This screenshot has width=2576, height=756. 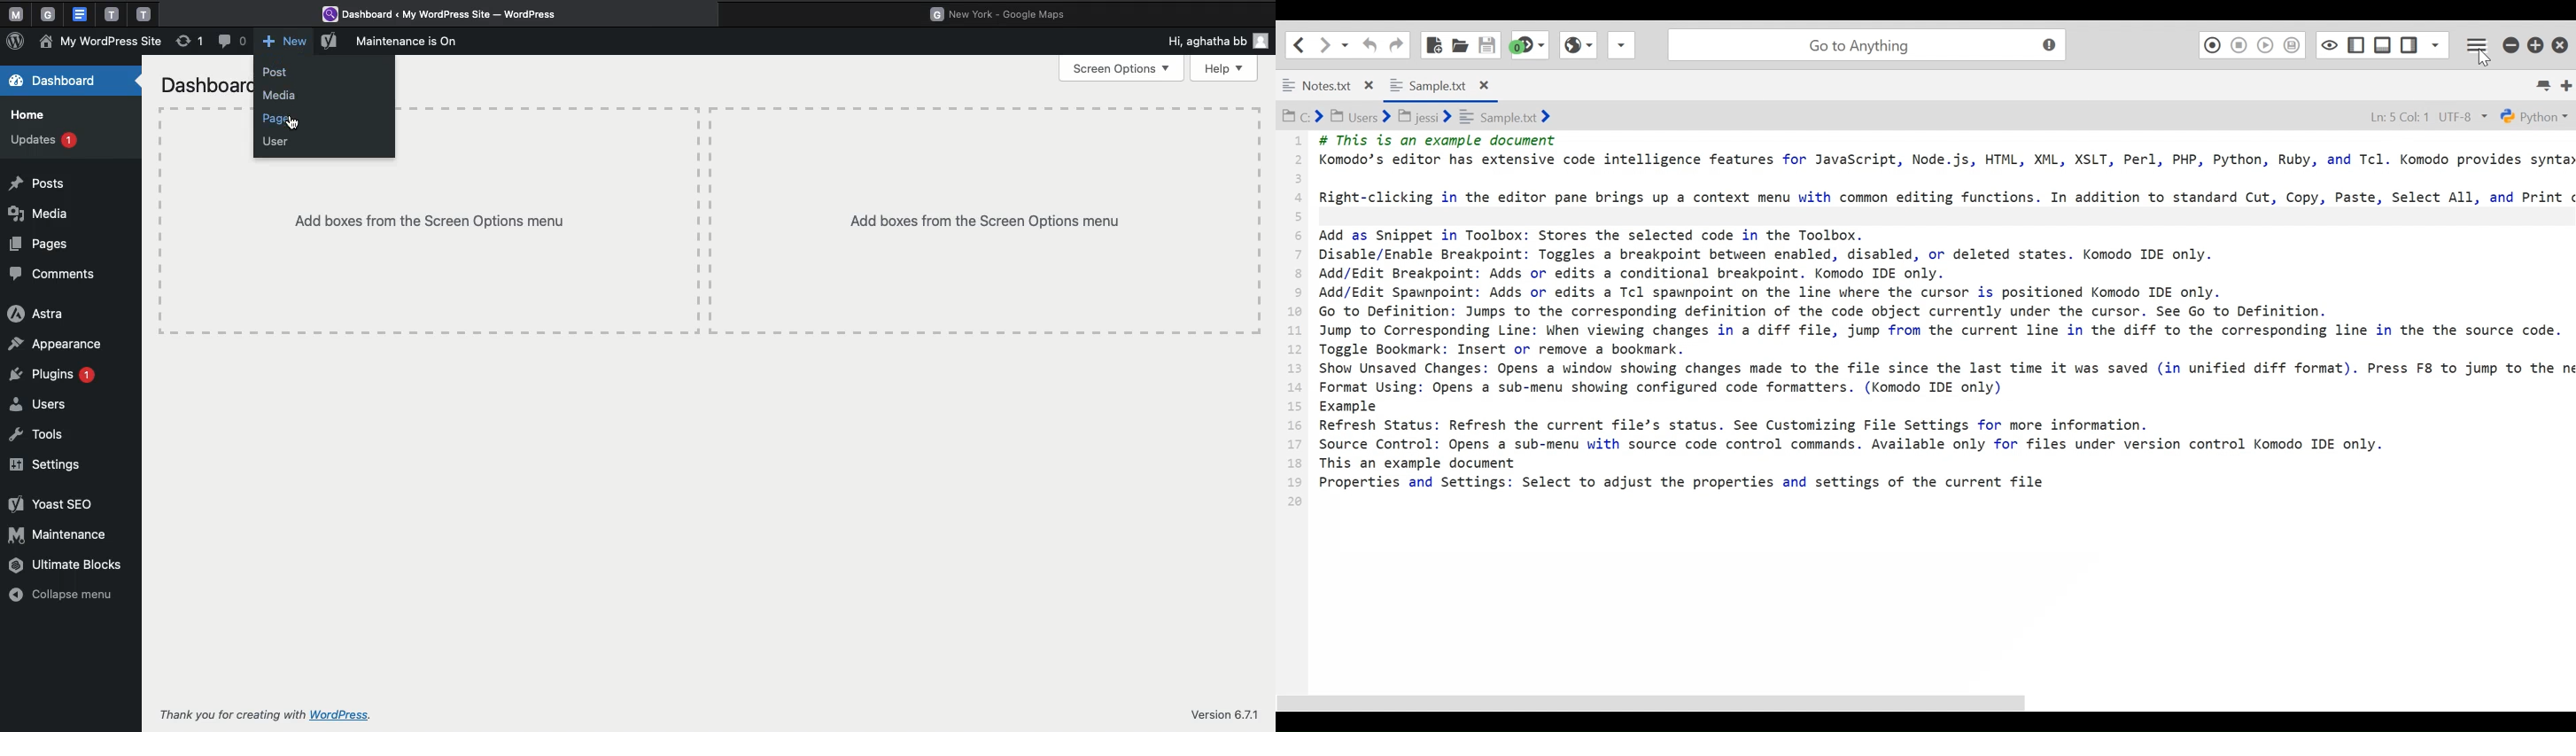 I want to click on Application menu, so click(x=2479, y=45).